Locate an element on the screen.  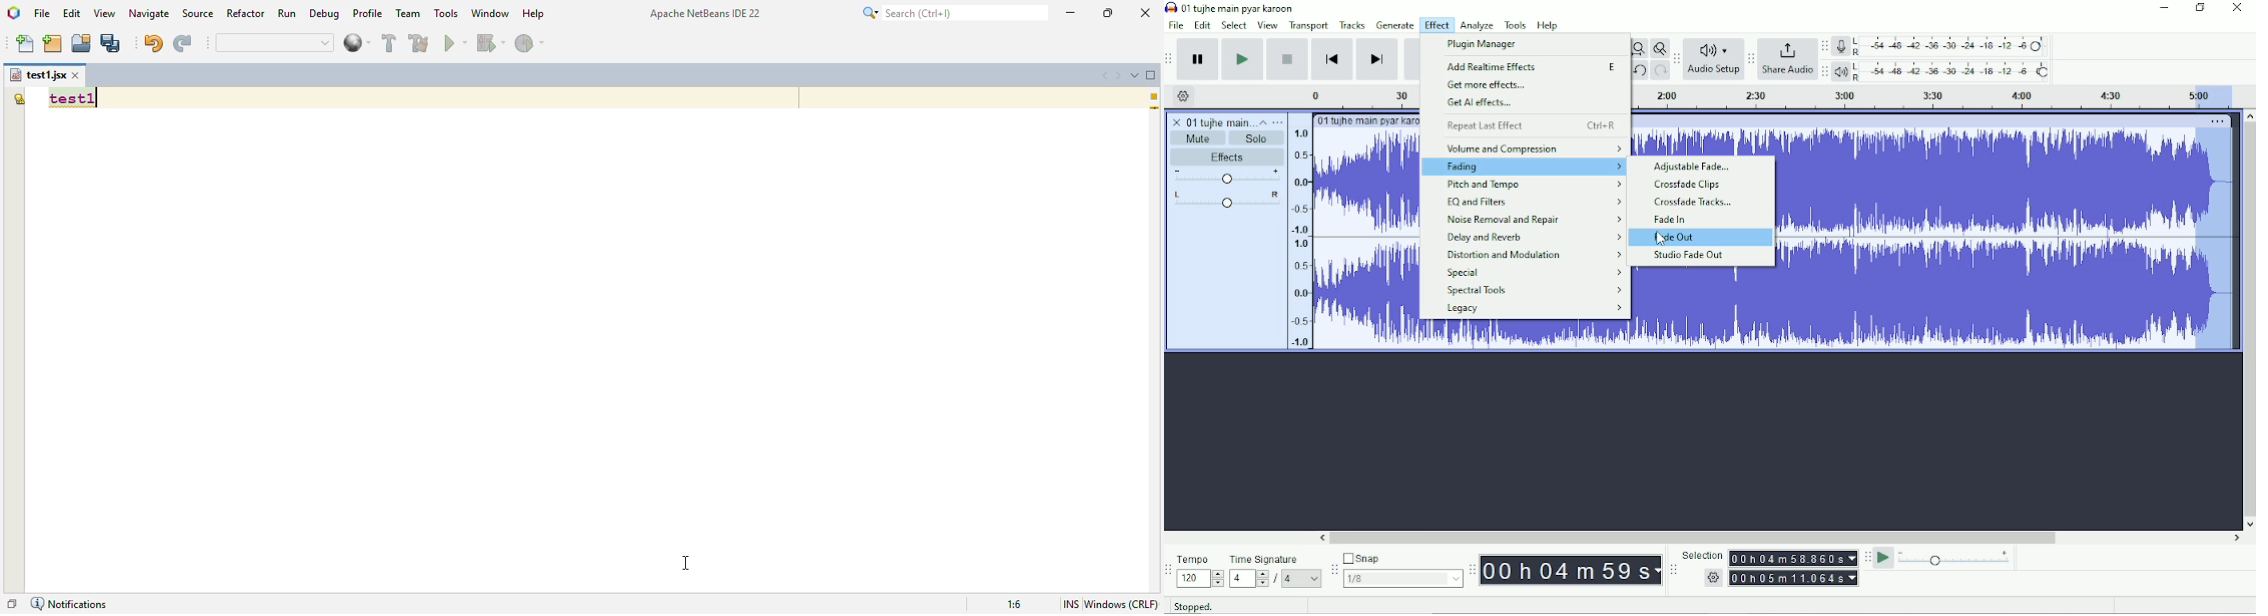
00h00m00.000s is located at coordinates (1794, 578).